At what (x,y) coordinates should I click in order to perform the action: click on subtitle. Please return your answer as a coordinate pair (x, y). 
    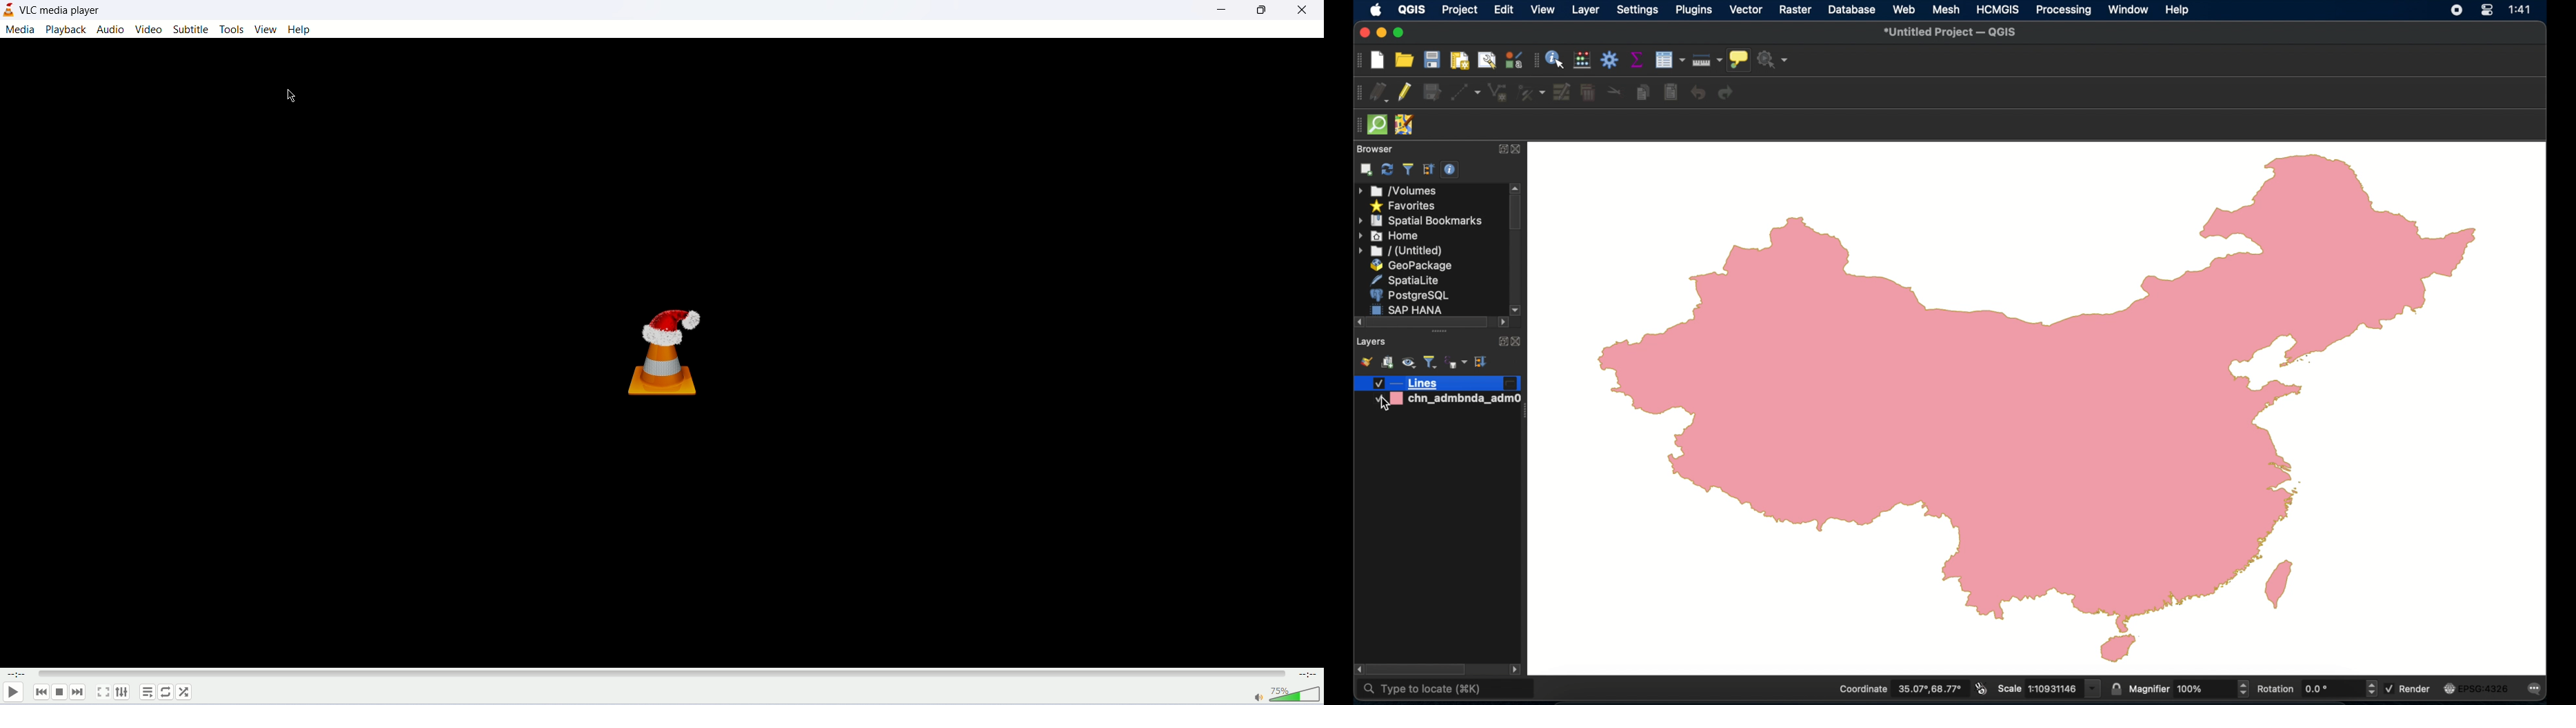
    Looking at the image, I should click on (192, 29).